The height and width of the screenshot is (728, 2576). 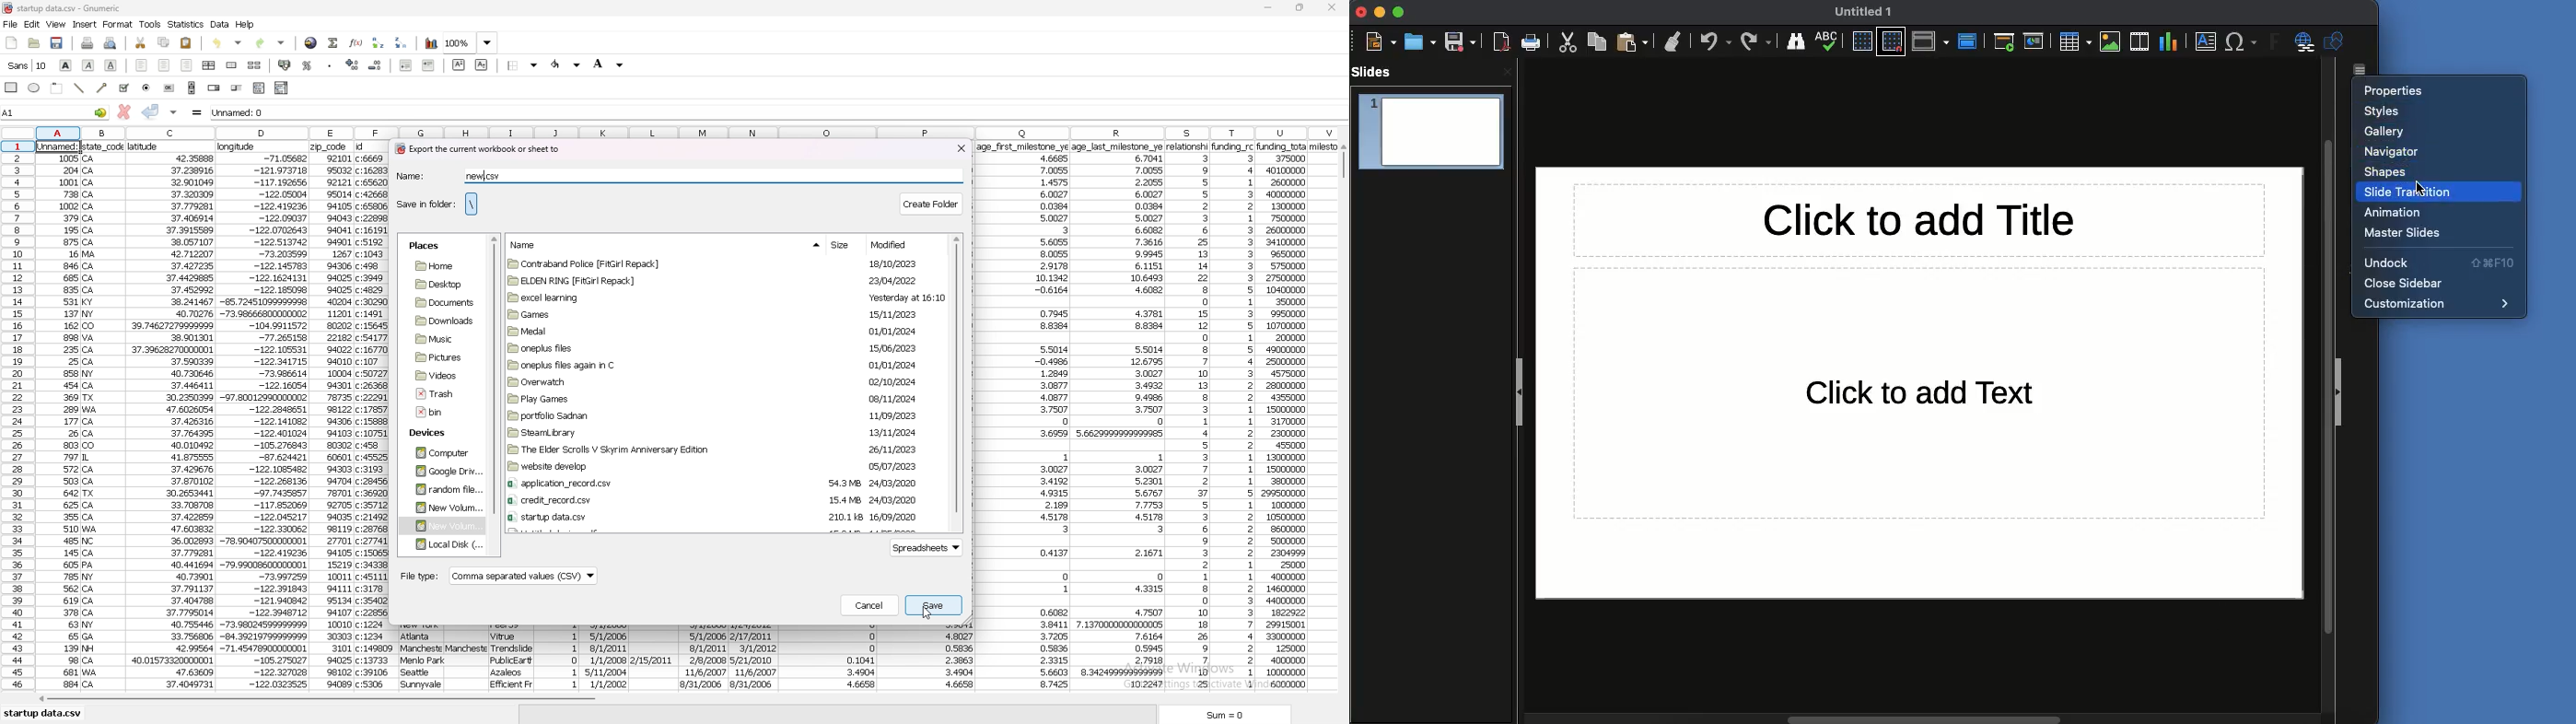 I want to click on formula, so click(x=197, y=112).